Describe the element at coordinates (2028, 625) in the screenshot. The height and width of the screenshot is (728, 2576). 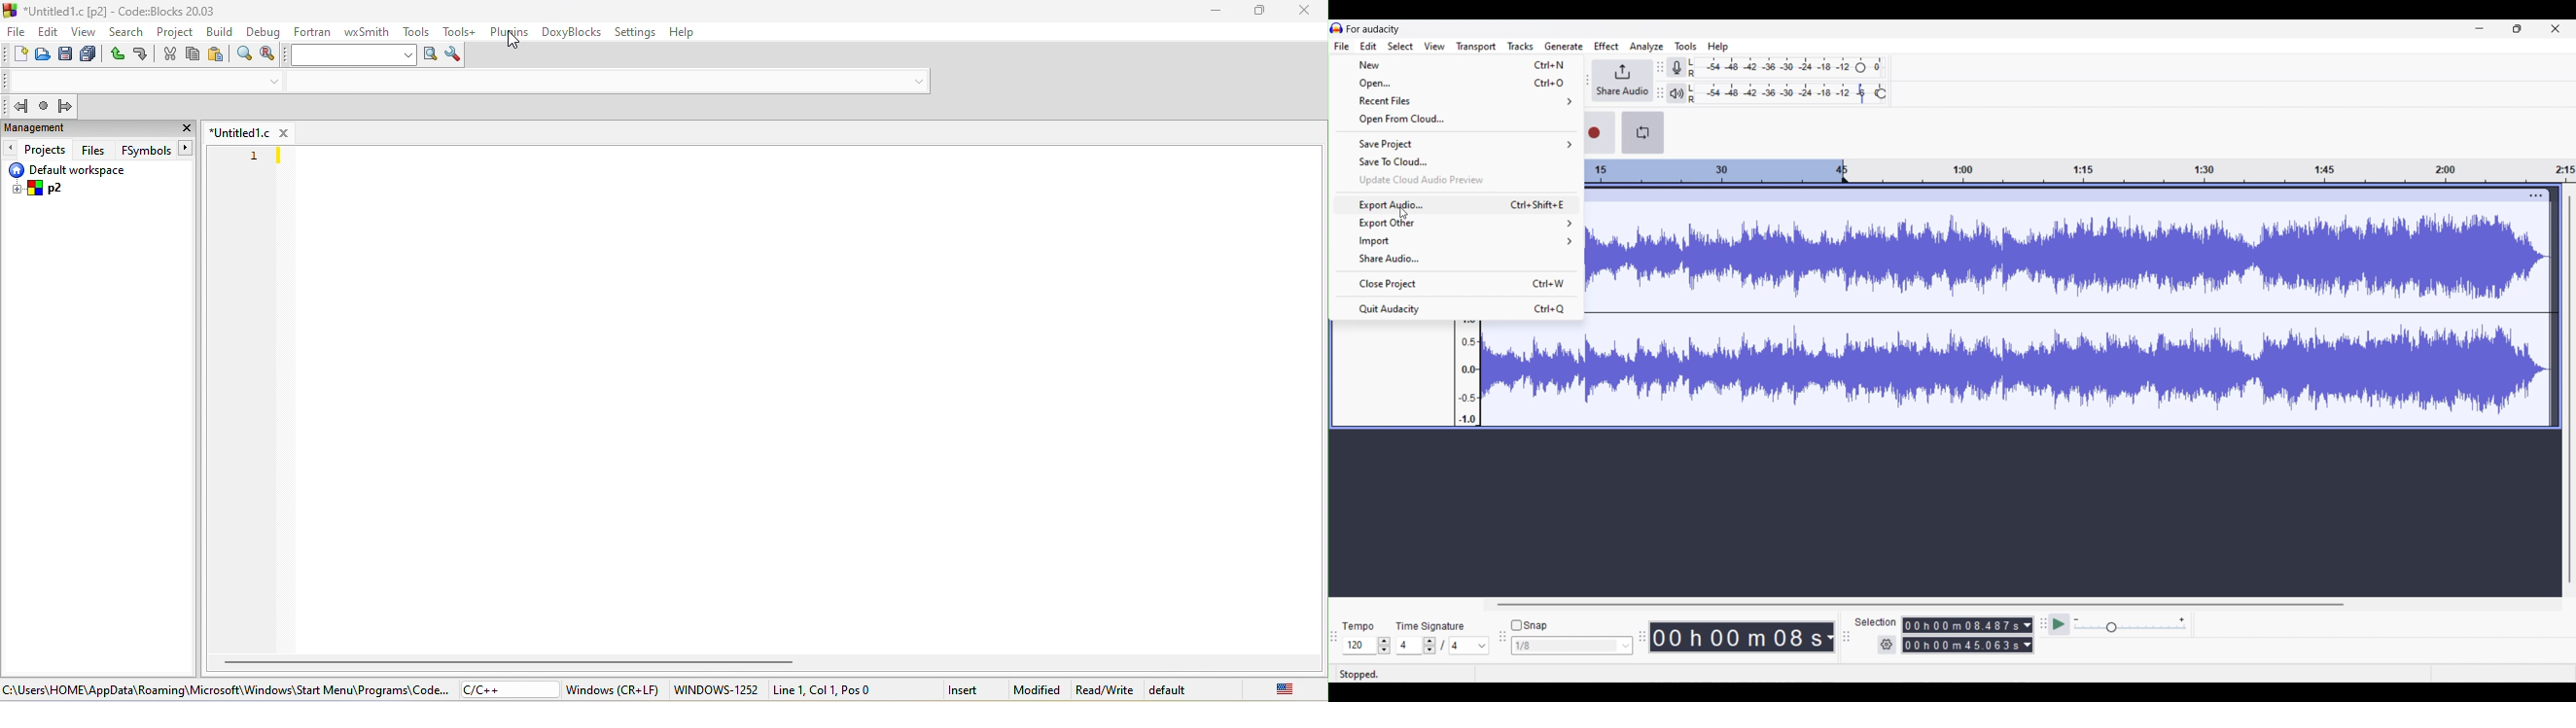
I see `Duration measurement` at that location.